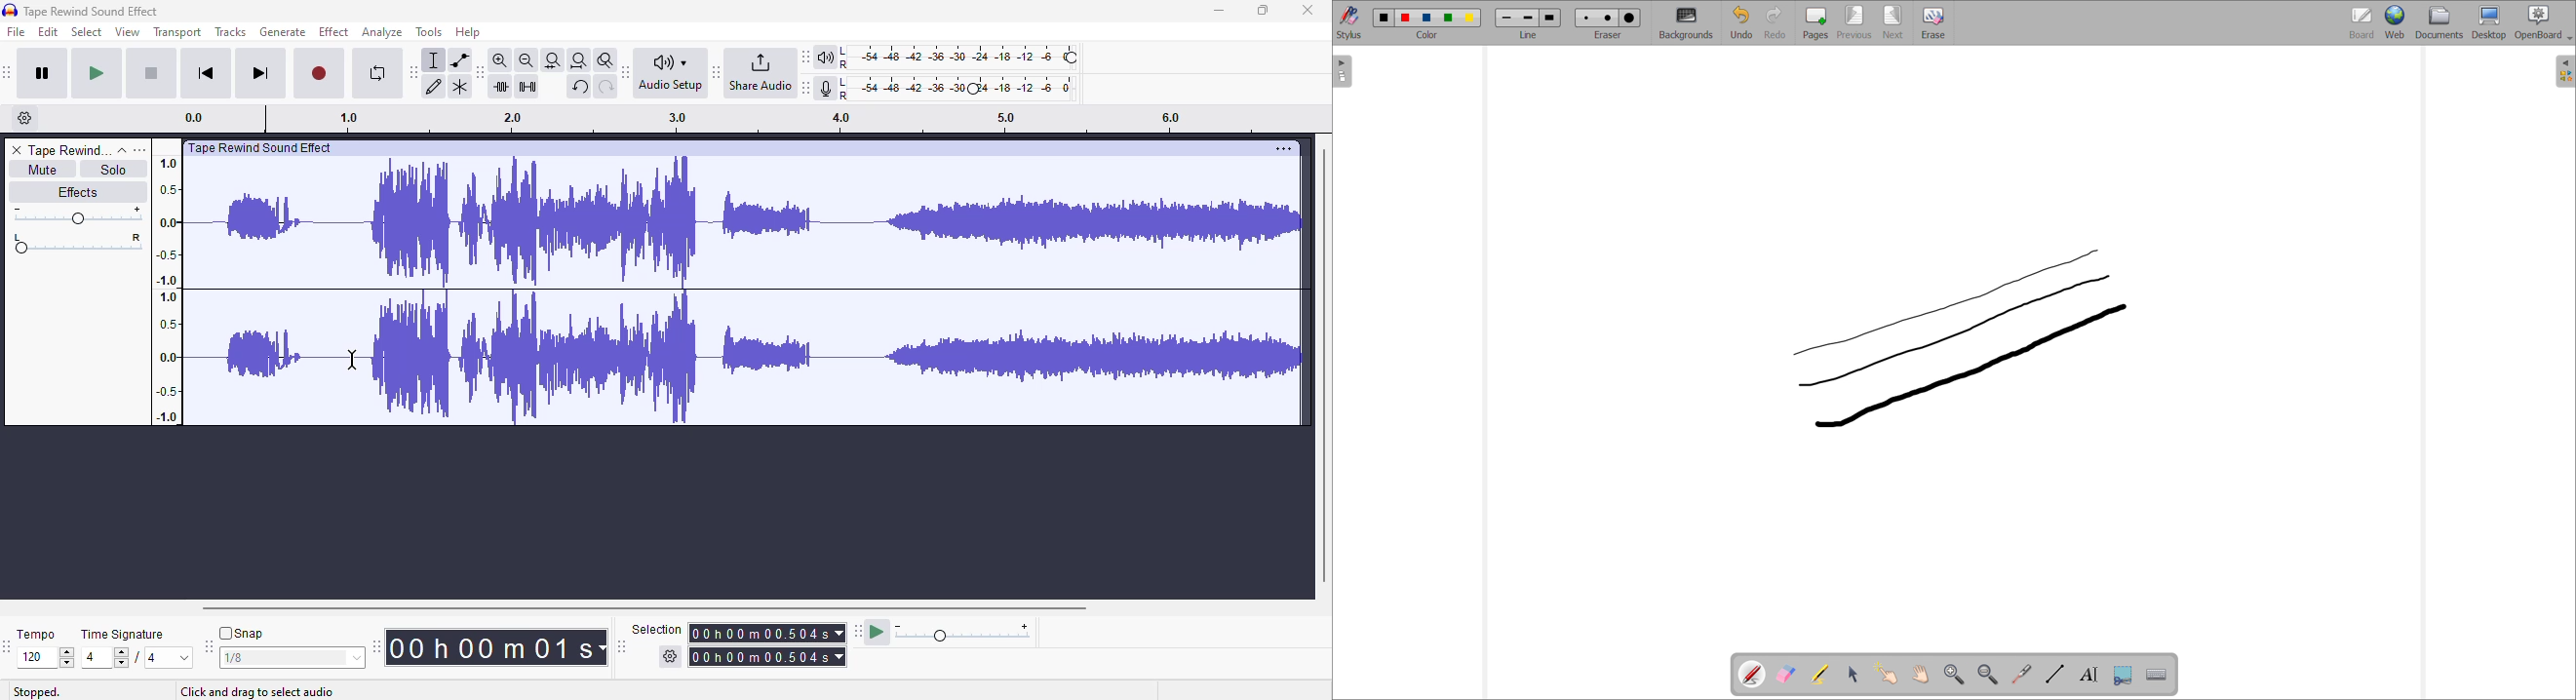  I want to click on audacity play-at-speed toolbar, so click(944, 631).